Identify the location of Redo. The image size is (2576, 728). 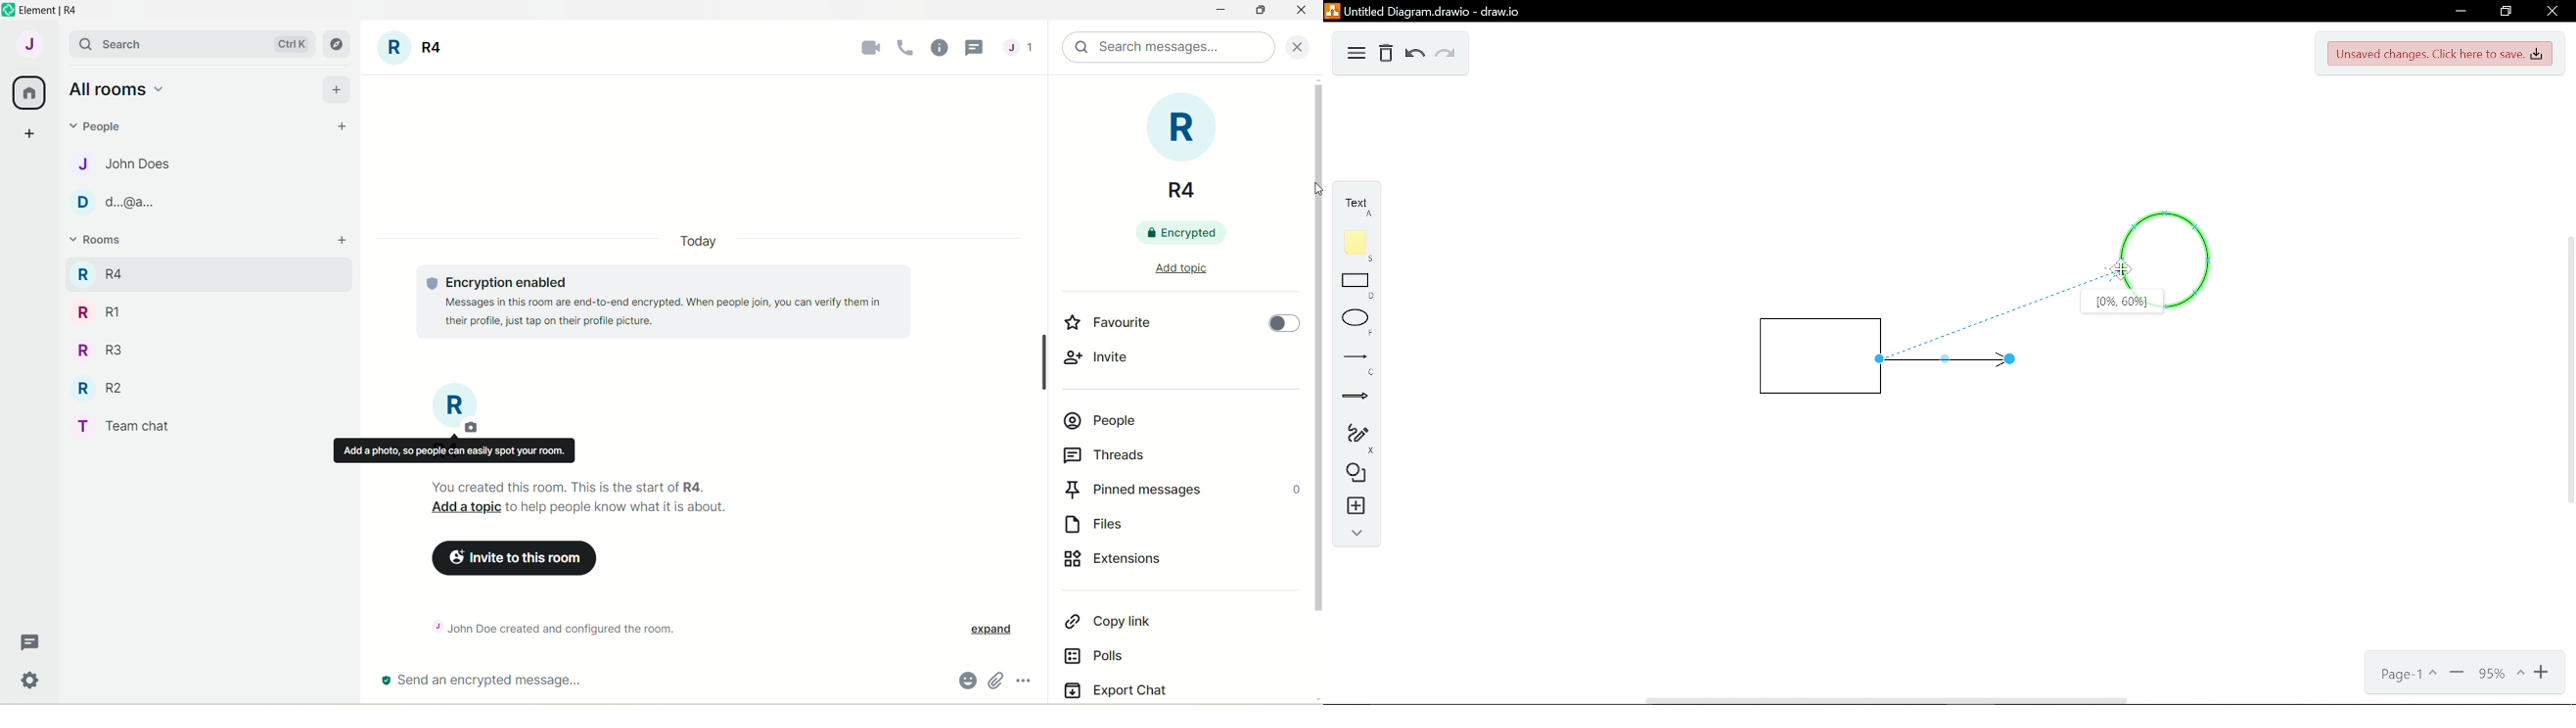
(1447, 55).